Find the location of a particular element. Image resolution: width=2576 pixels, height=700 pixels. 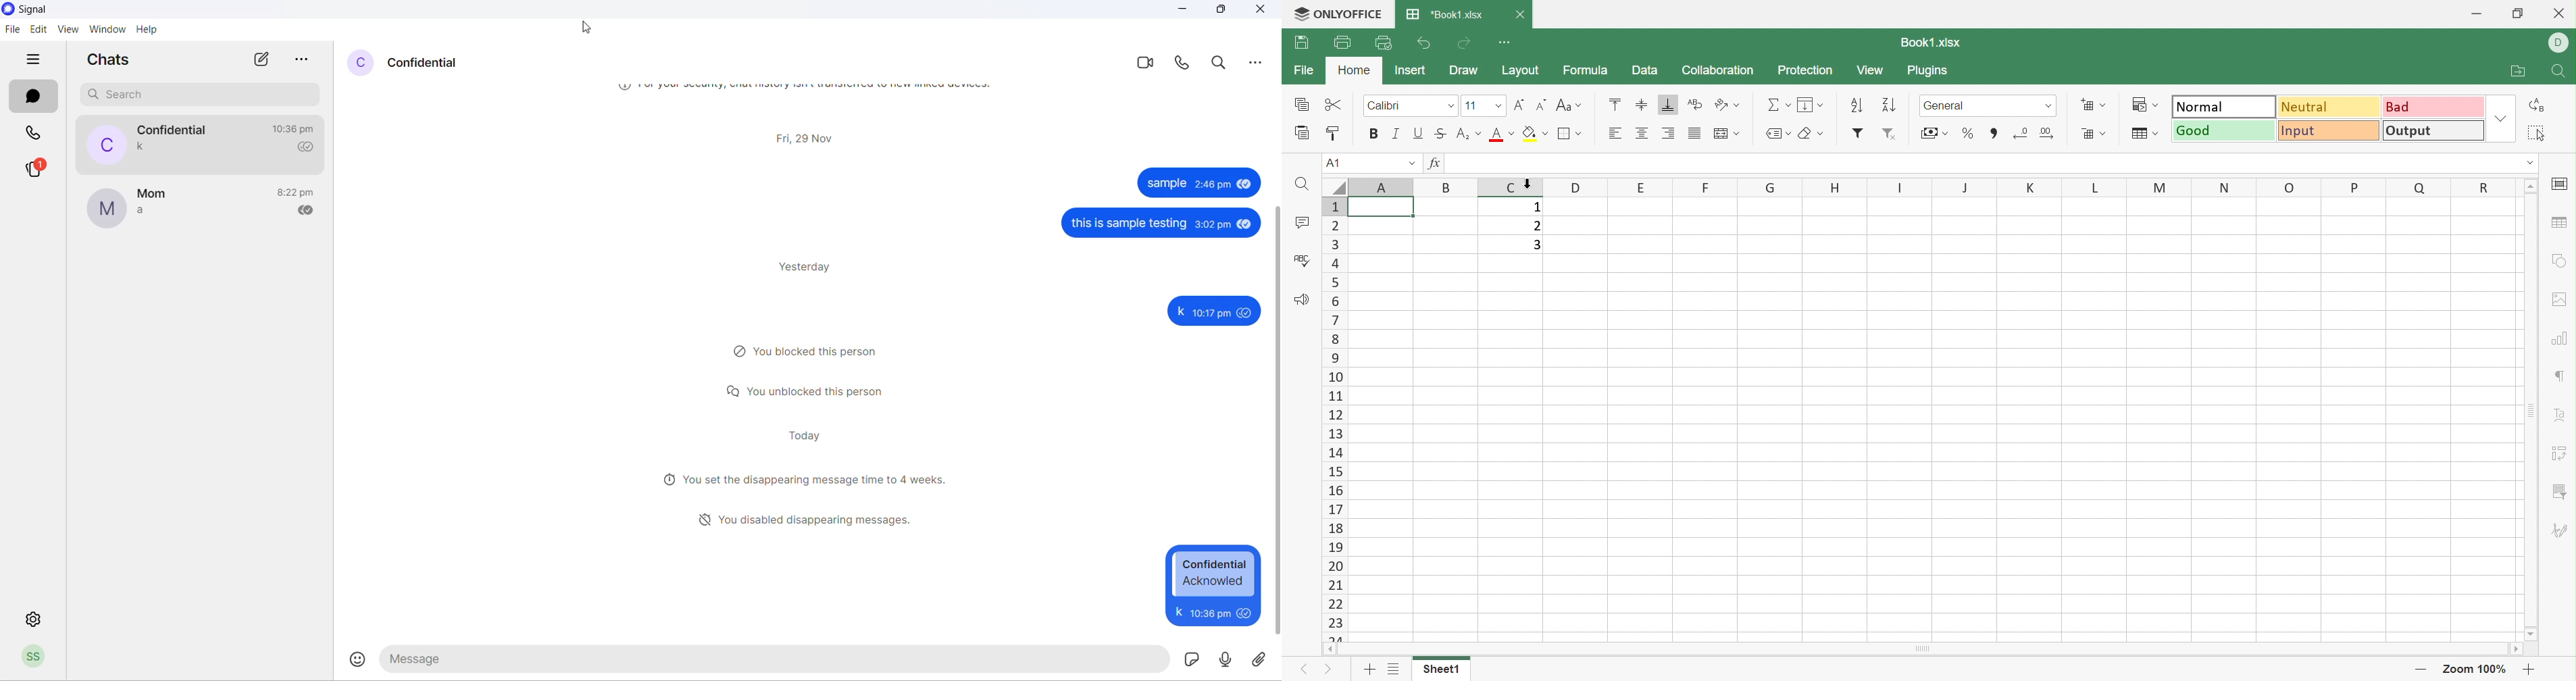

Increment font size is located at coordinates (1520, 105).